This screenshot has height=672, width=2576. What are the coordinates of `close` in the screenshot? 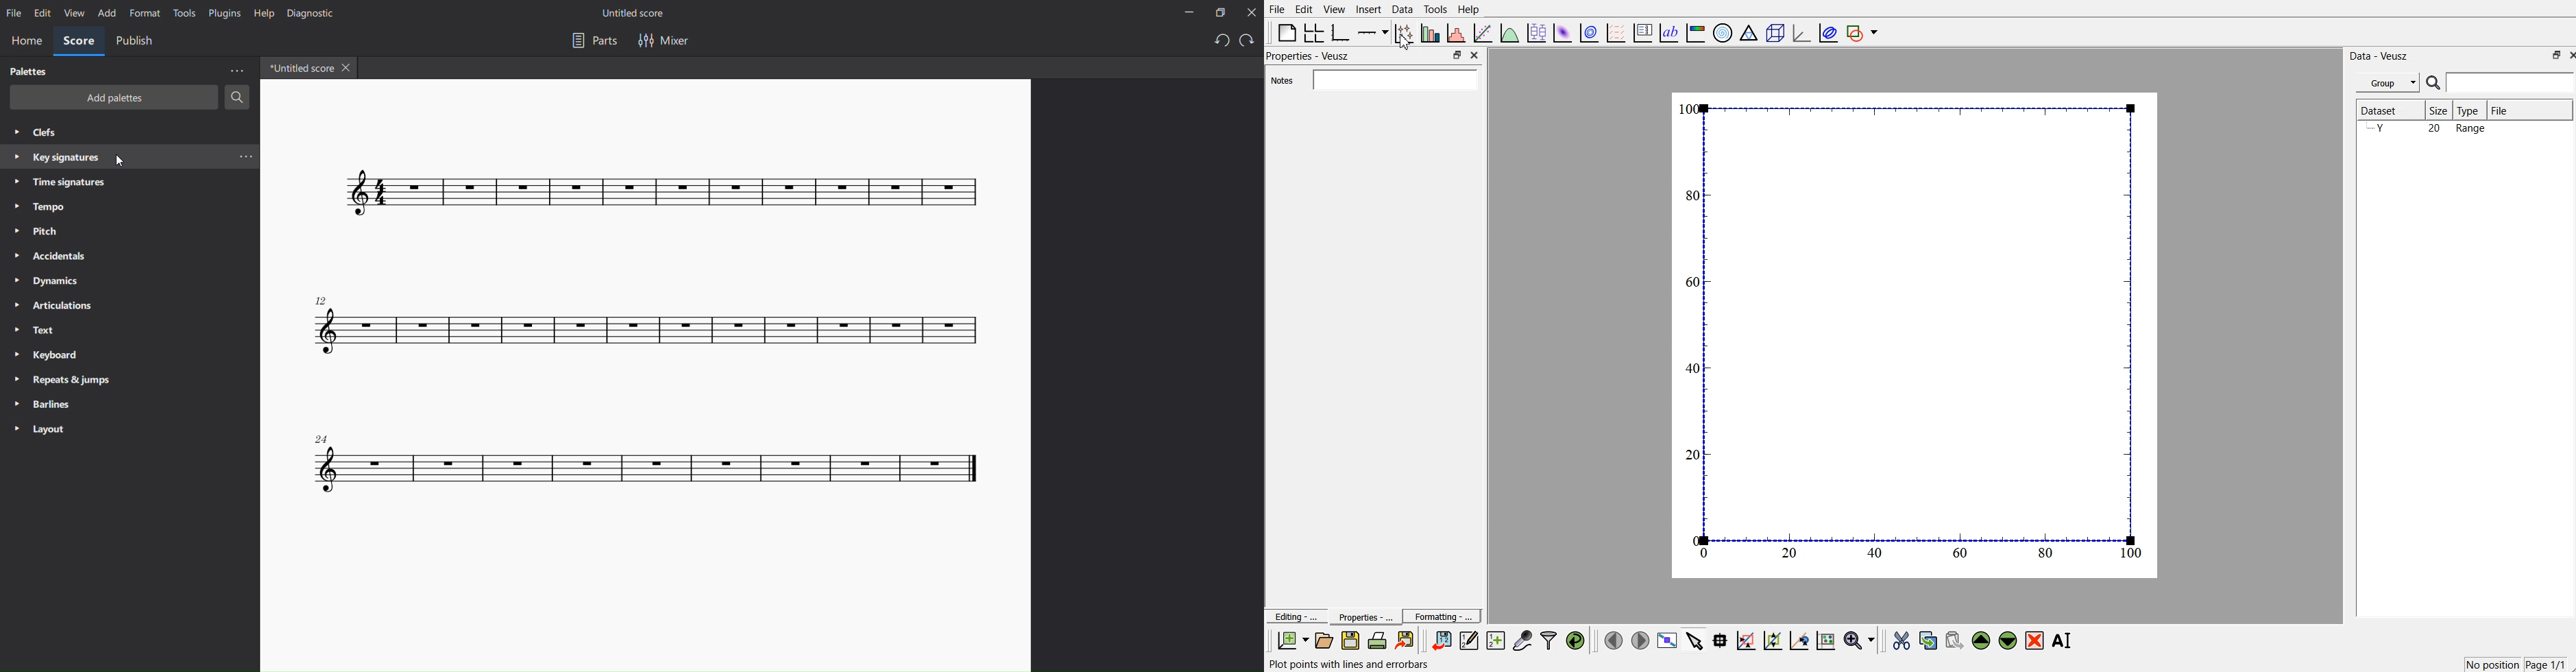 It's located at (1251, 12).